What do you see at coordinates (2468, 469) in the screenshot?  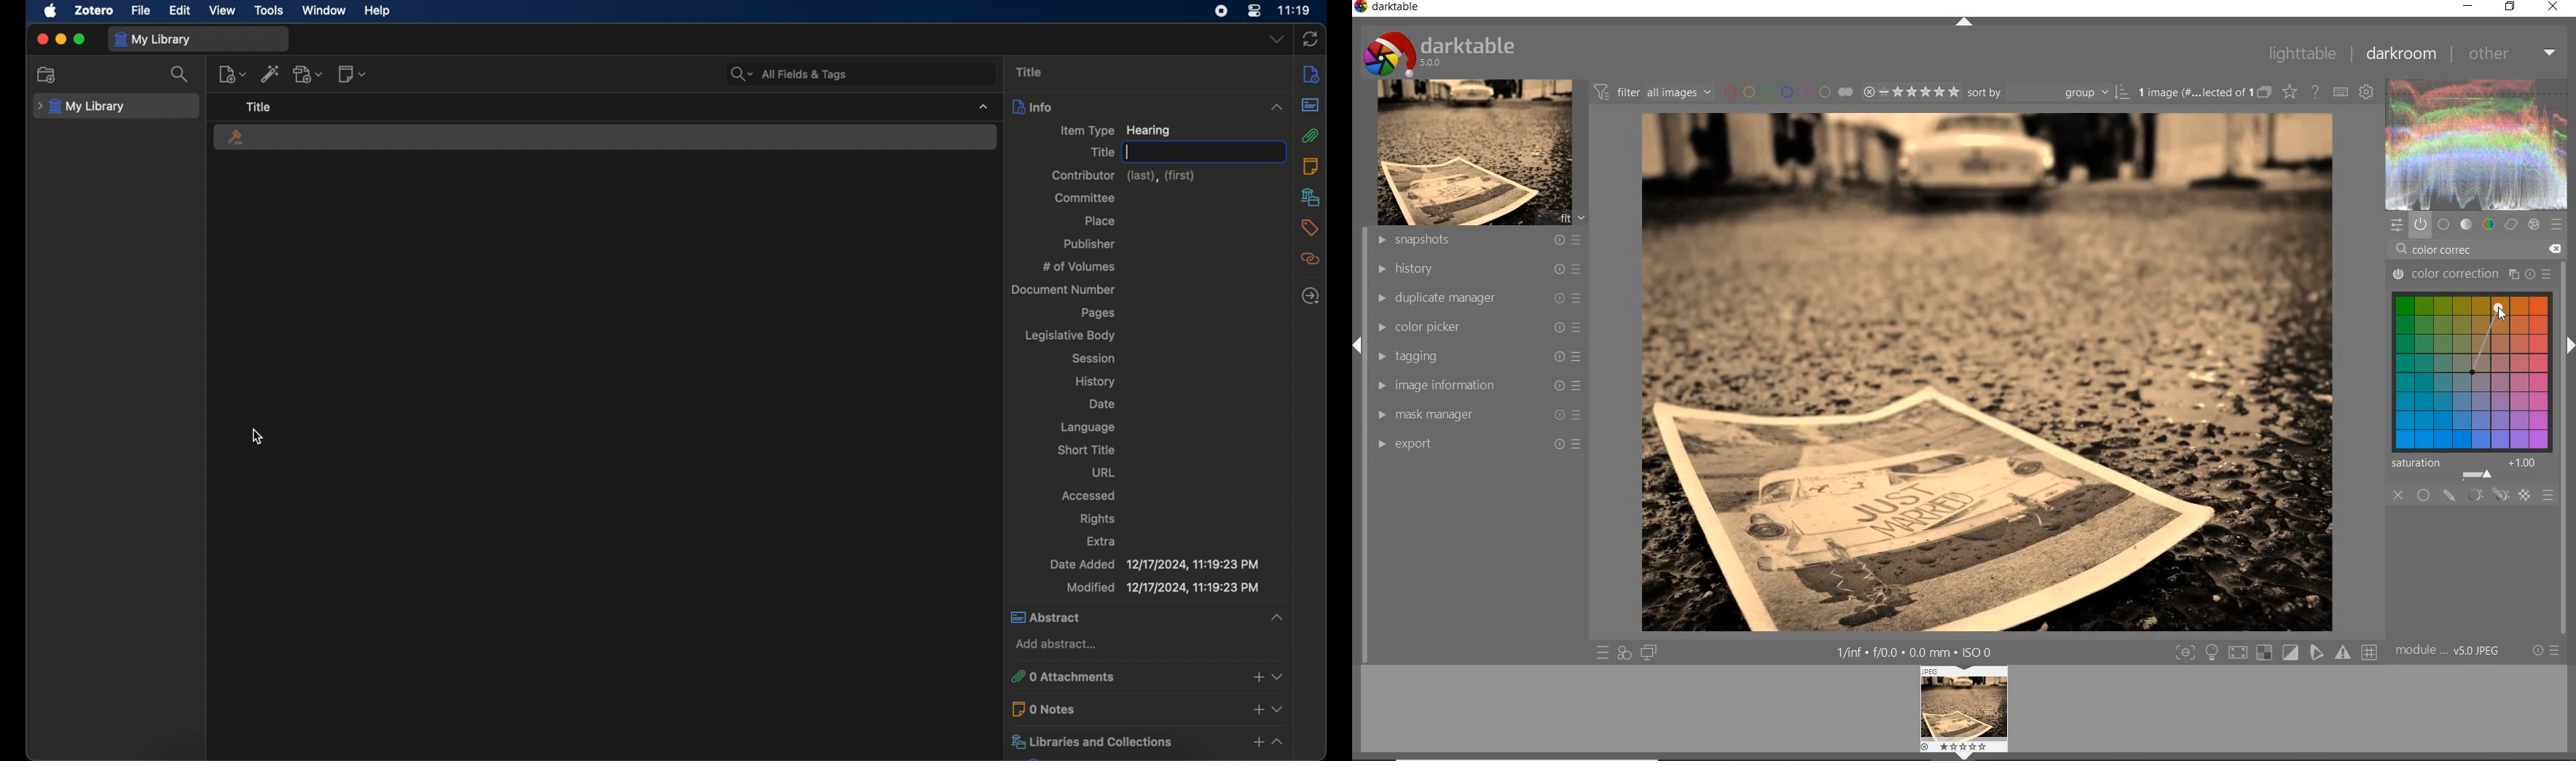 I see `saturation` at bounding box center [2468, 469].